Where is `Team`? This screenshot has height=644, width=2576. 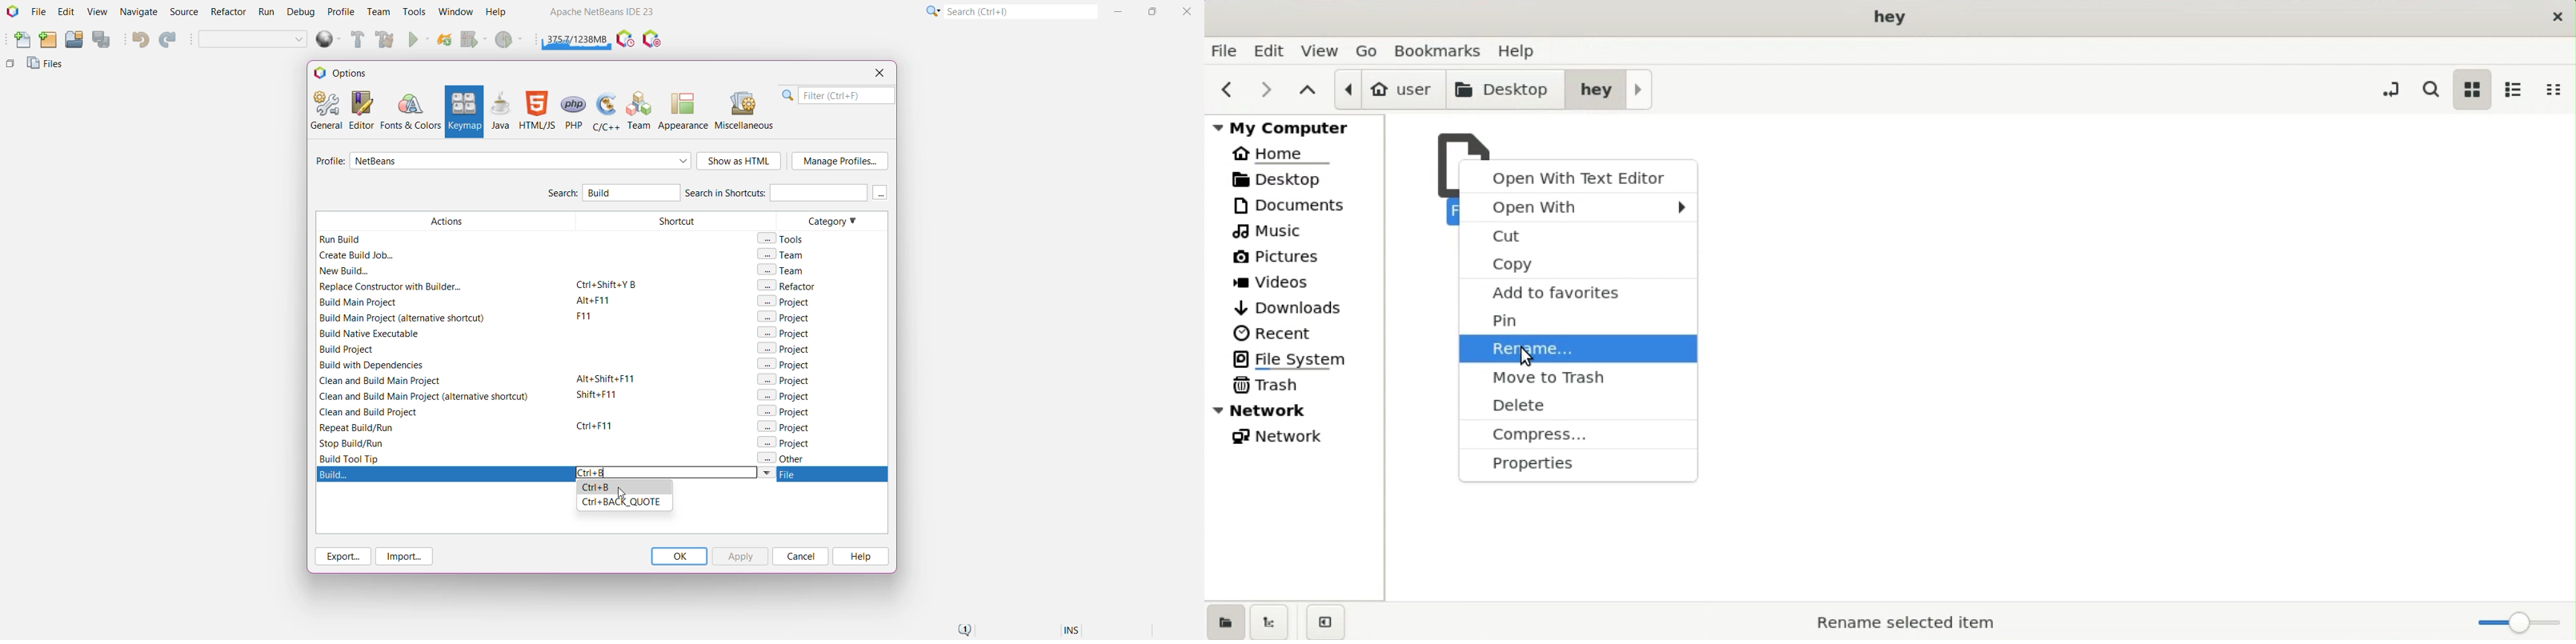
Team is located at coordinates (378, 12).